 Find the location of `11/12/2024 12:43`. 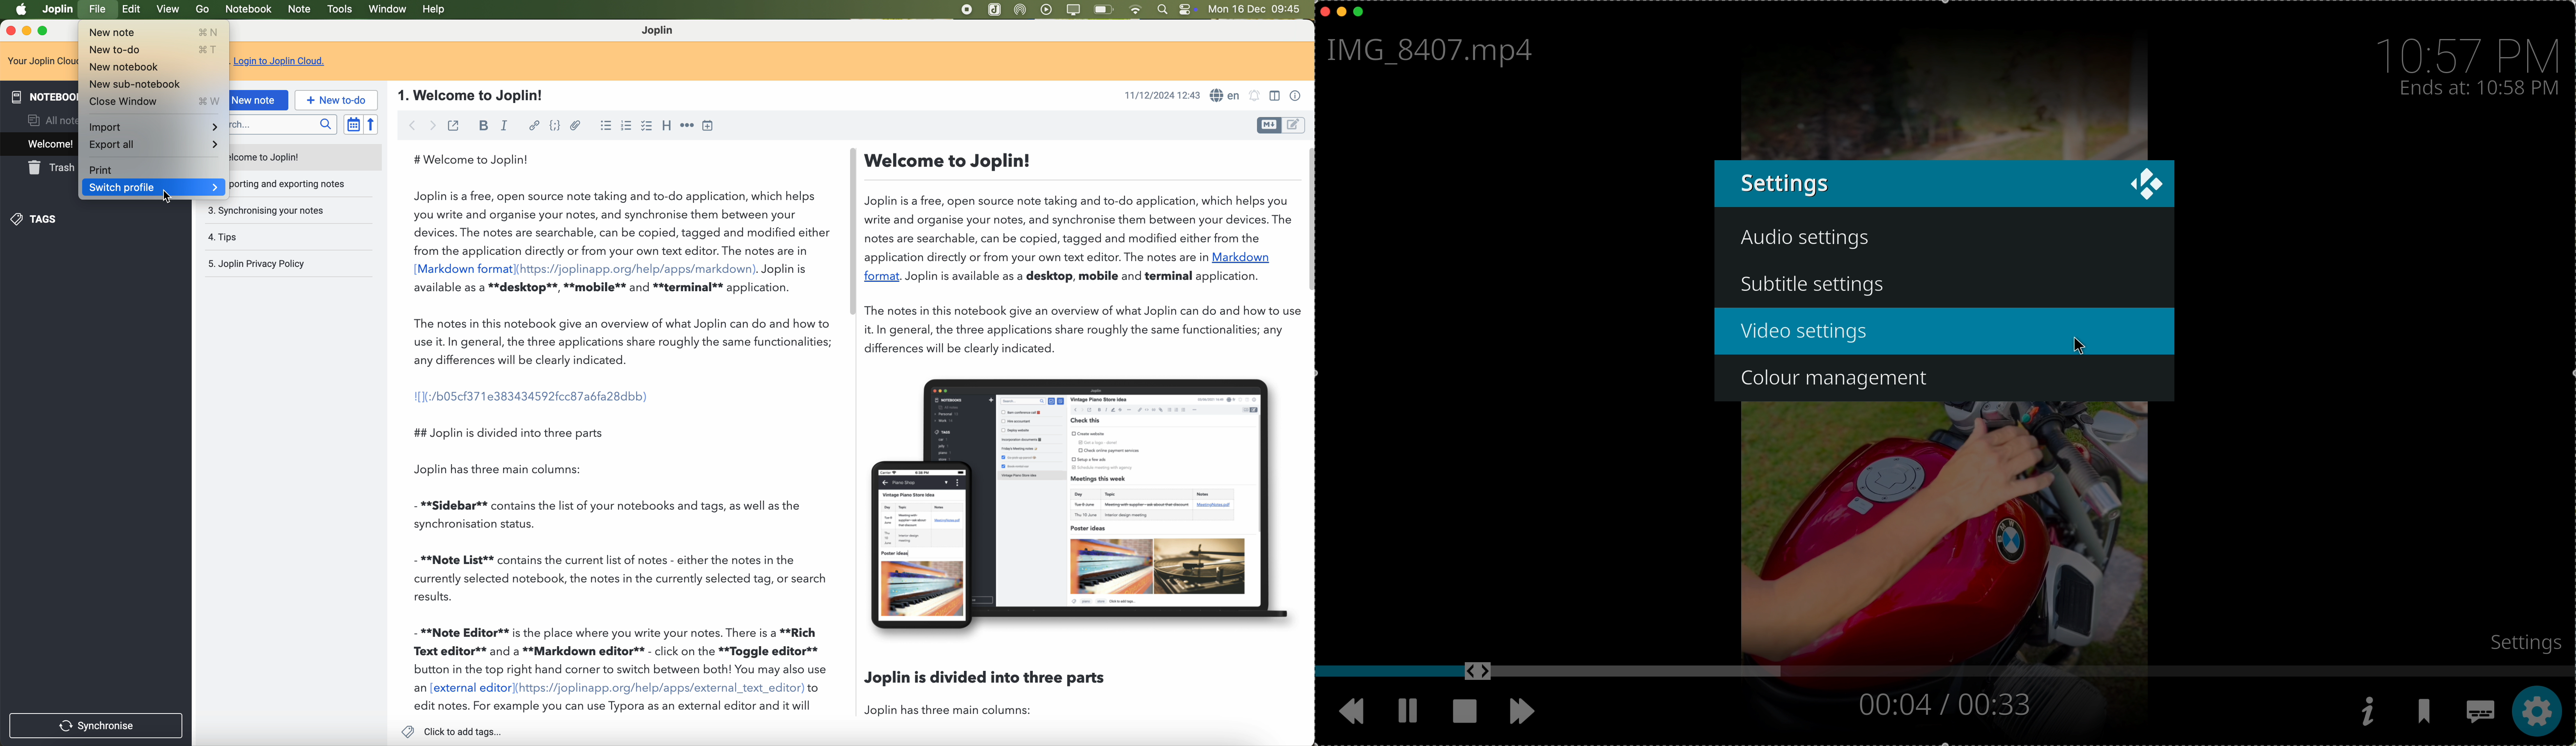

11/12/2024 12:43 is located at coordinates (1161, 95).